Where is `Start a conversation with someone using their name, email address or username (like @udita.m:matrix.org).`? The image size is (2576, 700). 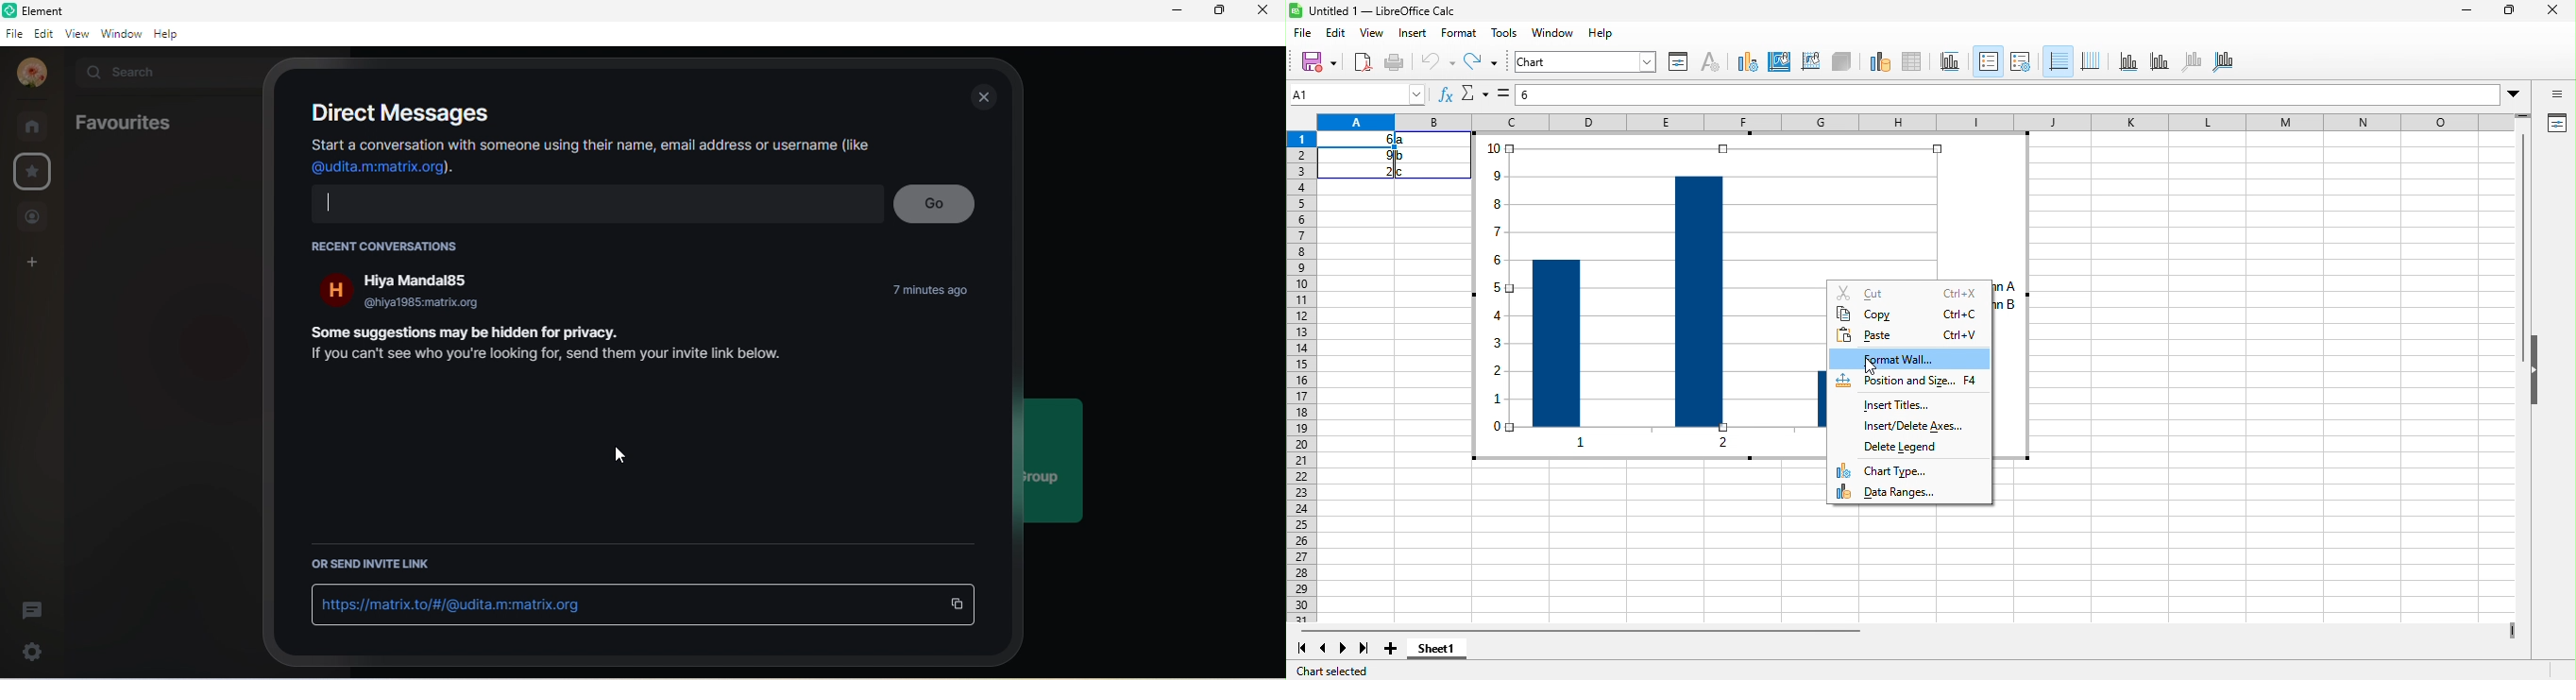
Start a conversation with someone using their name, email address or username (like @udita.m:matrix.org). is located at coordinates (591, 157).